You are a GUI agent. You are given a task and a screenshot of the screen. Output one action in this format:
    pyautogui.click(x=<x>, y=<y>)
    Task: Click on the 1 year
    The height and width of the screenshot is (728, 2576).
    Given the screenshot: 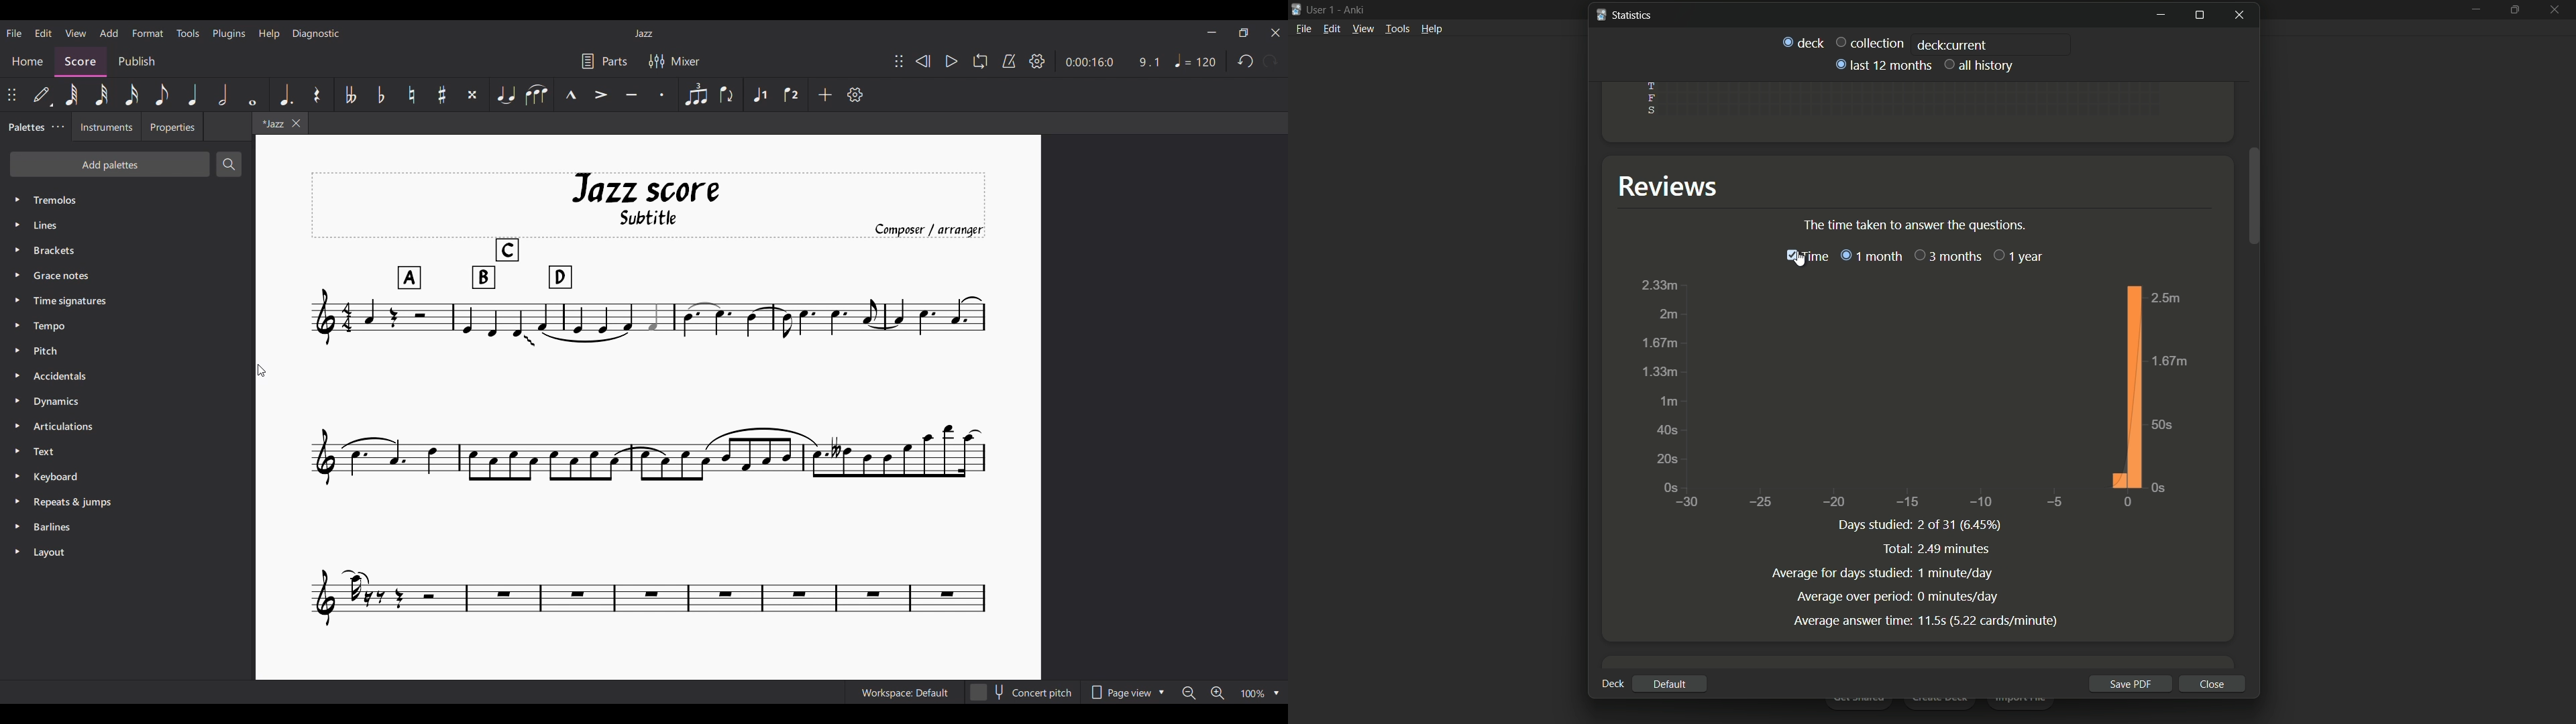 What is the action you would take?
    pyautogui.click(x=2019, y=256)
    